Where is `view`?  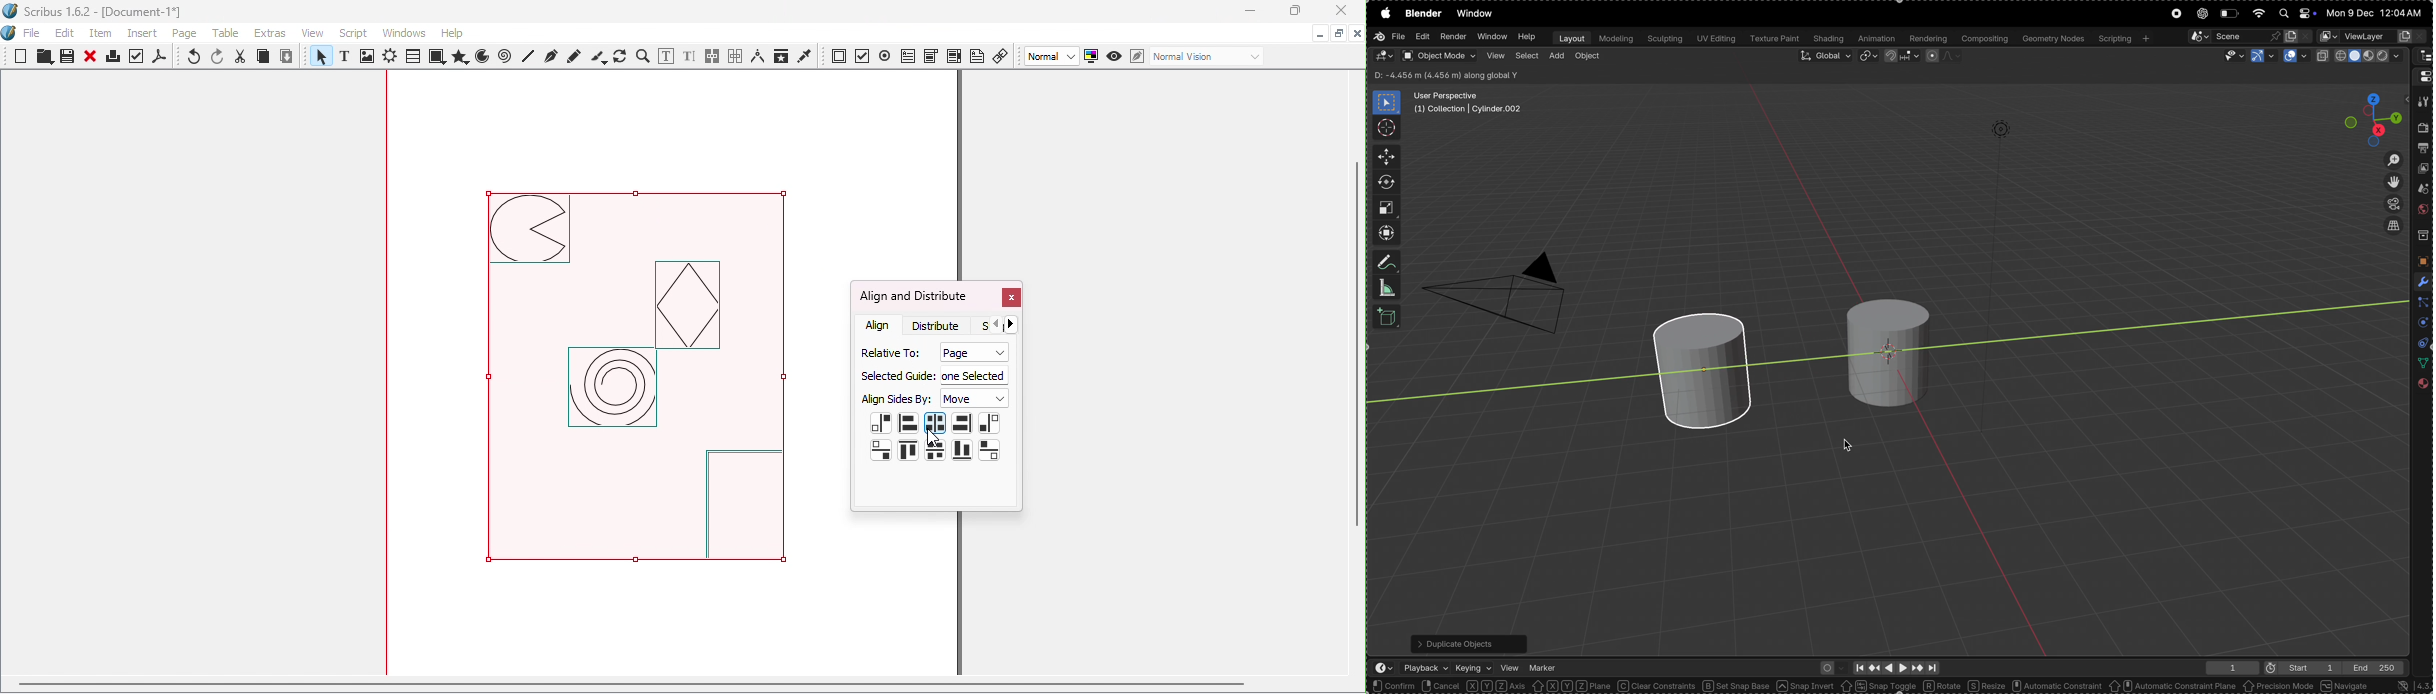 view is located at coordinates (1494, 56).